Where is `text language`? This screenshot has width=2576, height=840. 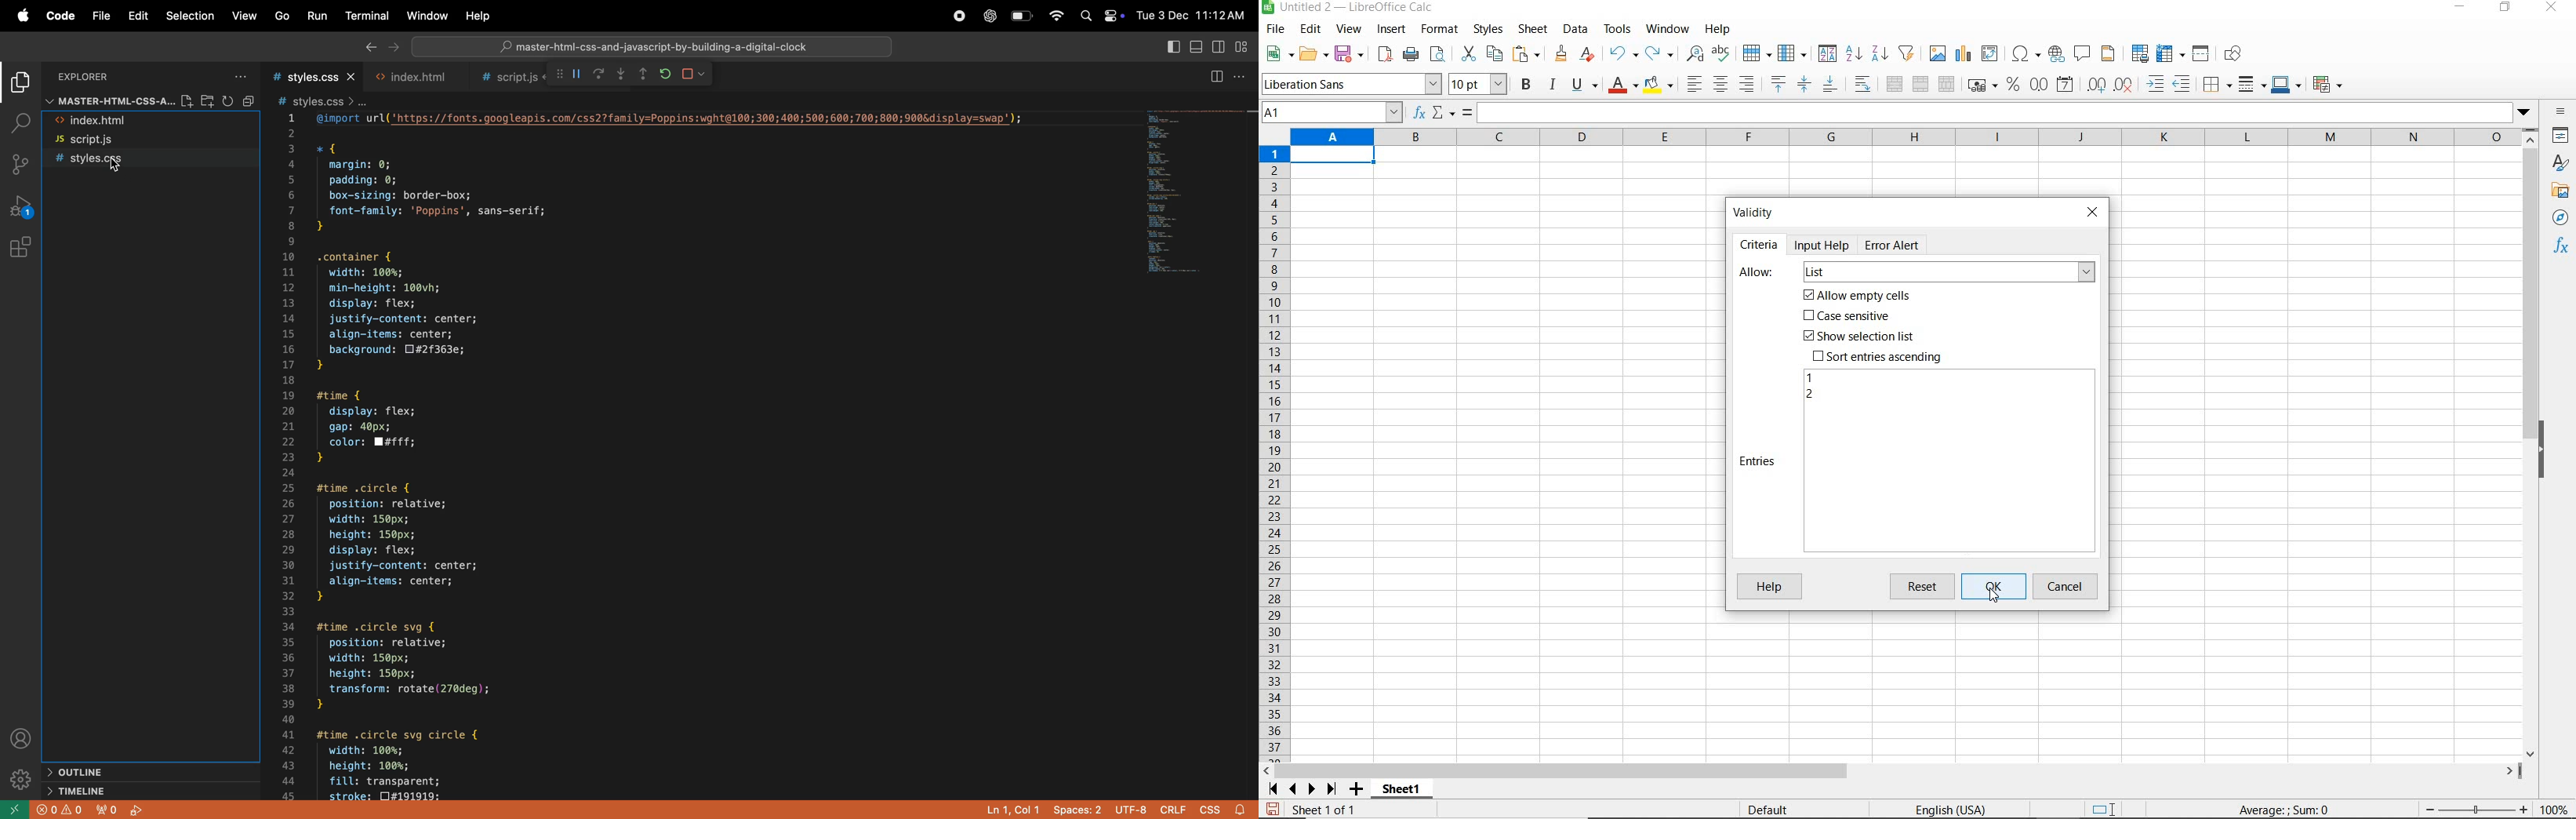
text language is located at coordinates (1949, 811).